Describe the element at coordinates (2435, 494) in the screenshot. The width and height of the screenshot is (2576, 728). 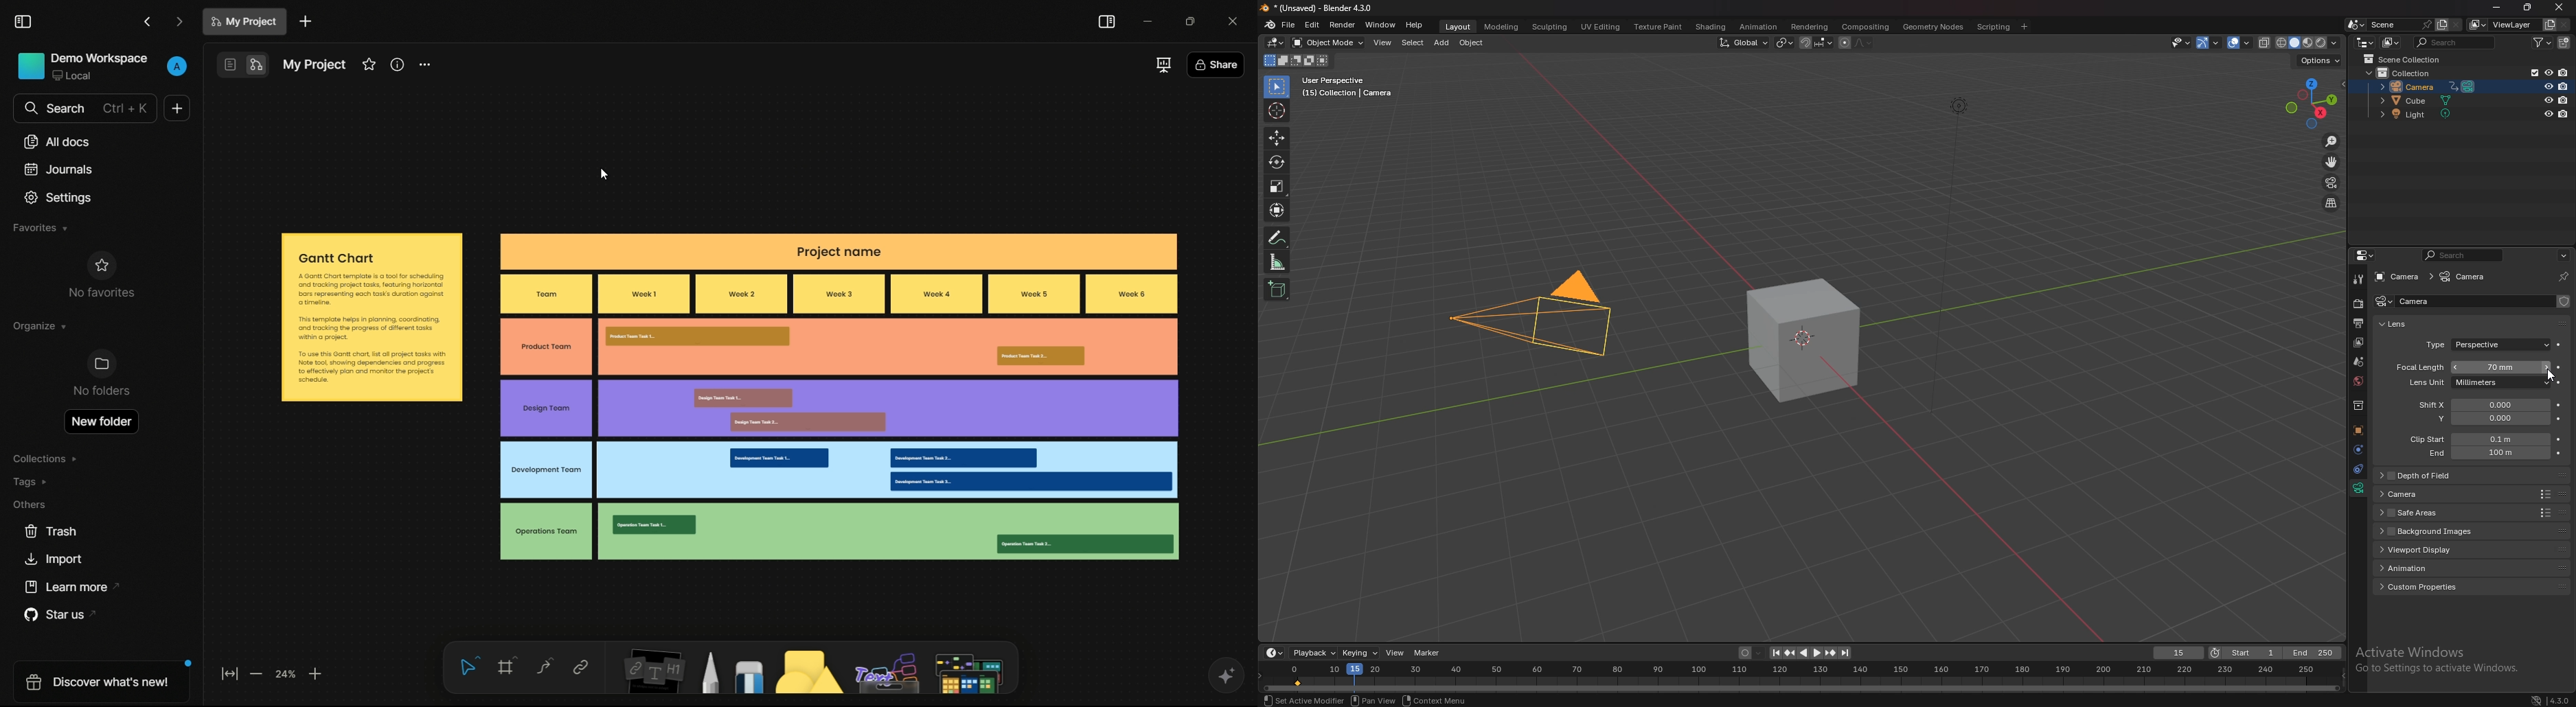
I see `camera` at that location.